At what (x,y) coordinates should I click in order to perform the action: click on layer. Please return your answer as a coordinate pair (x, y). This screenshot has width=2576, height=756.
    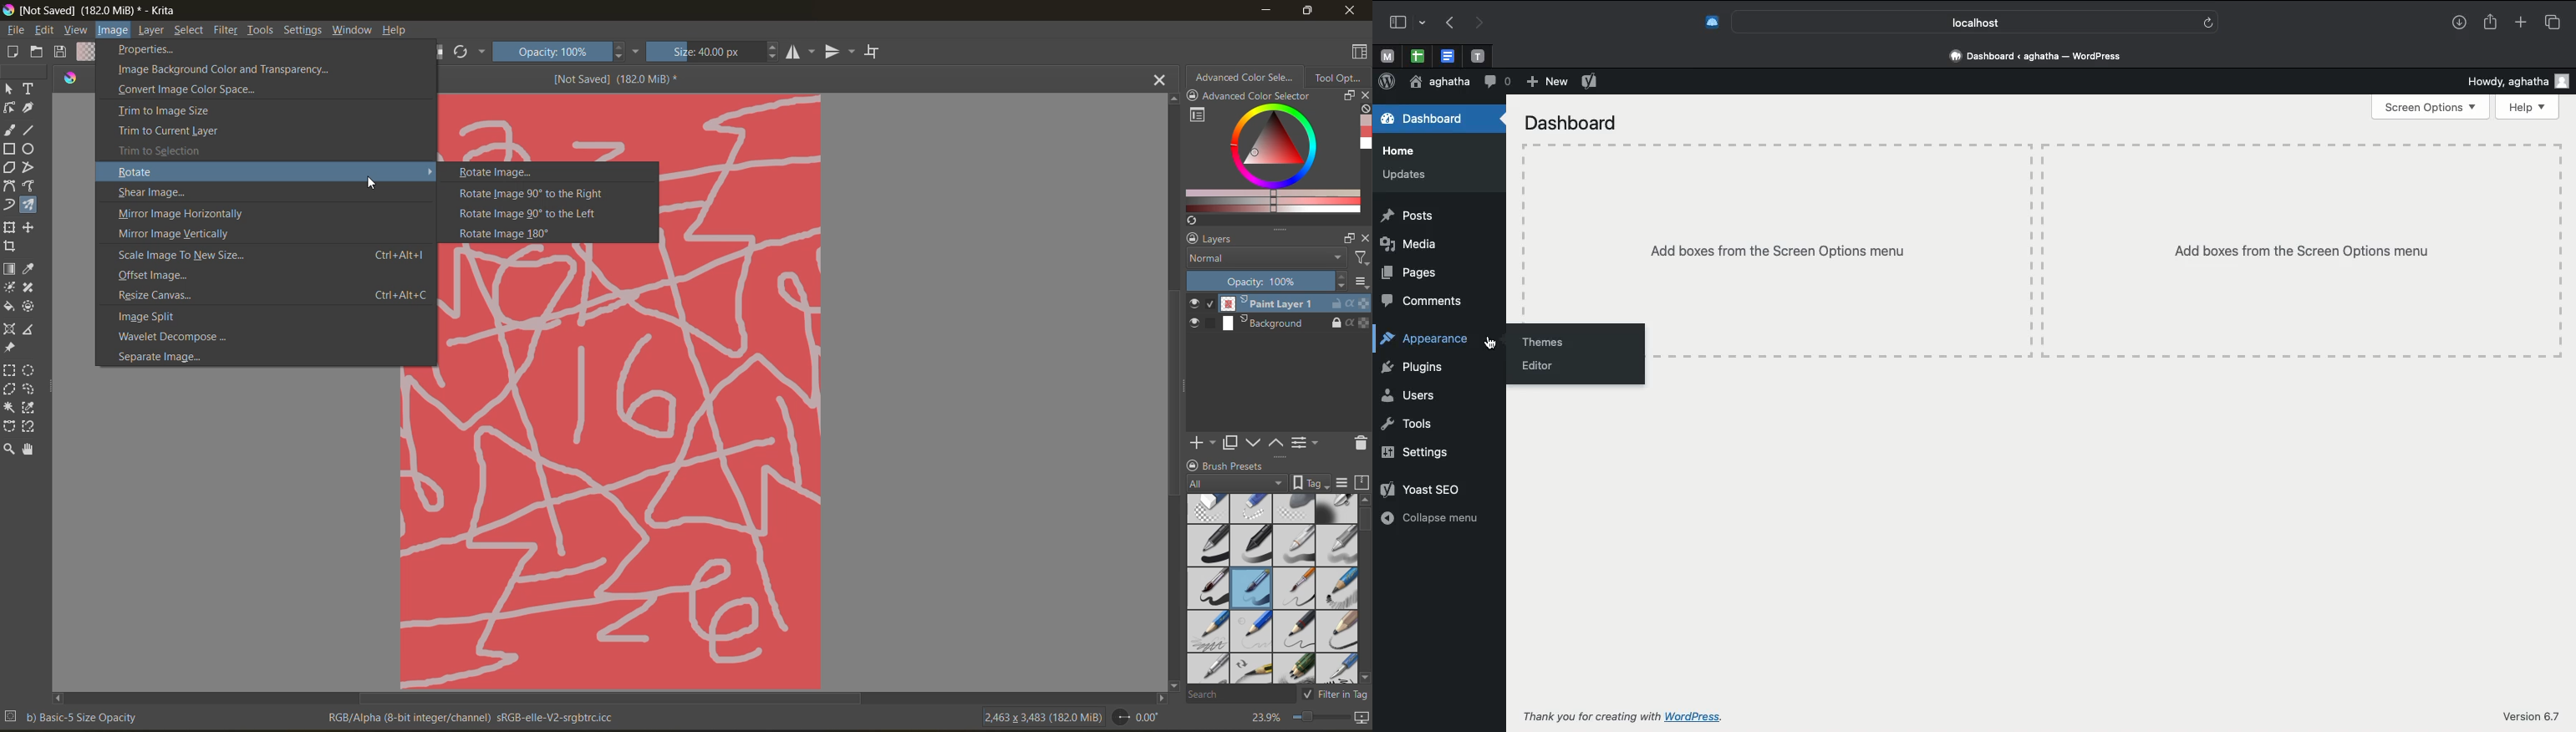
    Looking at the image, I should click on (152, 31).